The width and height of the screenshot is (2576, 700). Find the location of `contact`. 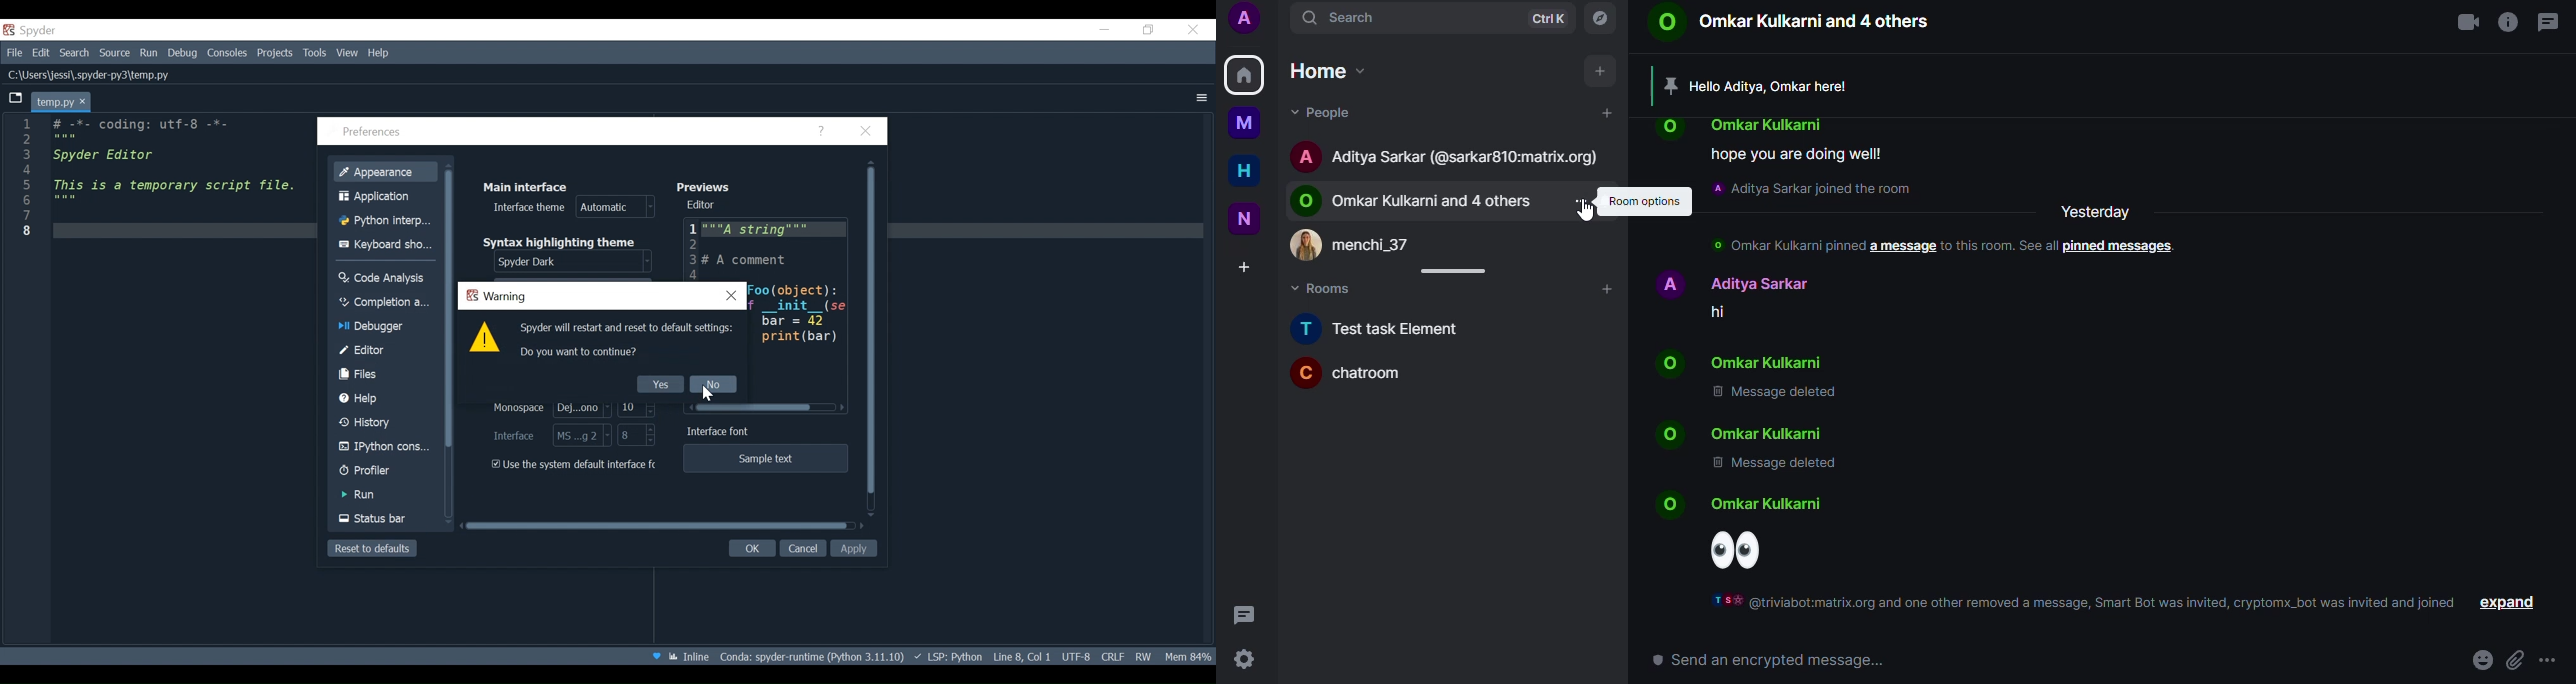

contact is located at coordinates (1736, 432).